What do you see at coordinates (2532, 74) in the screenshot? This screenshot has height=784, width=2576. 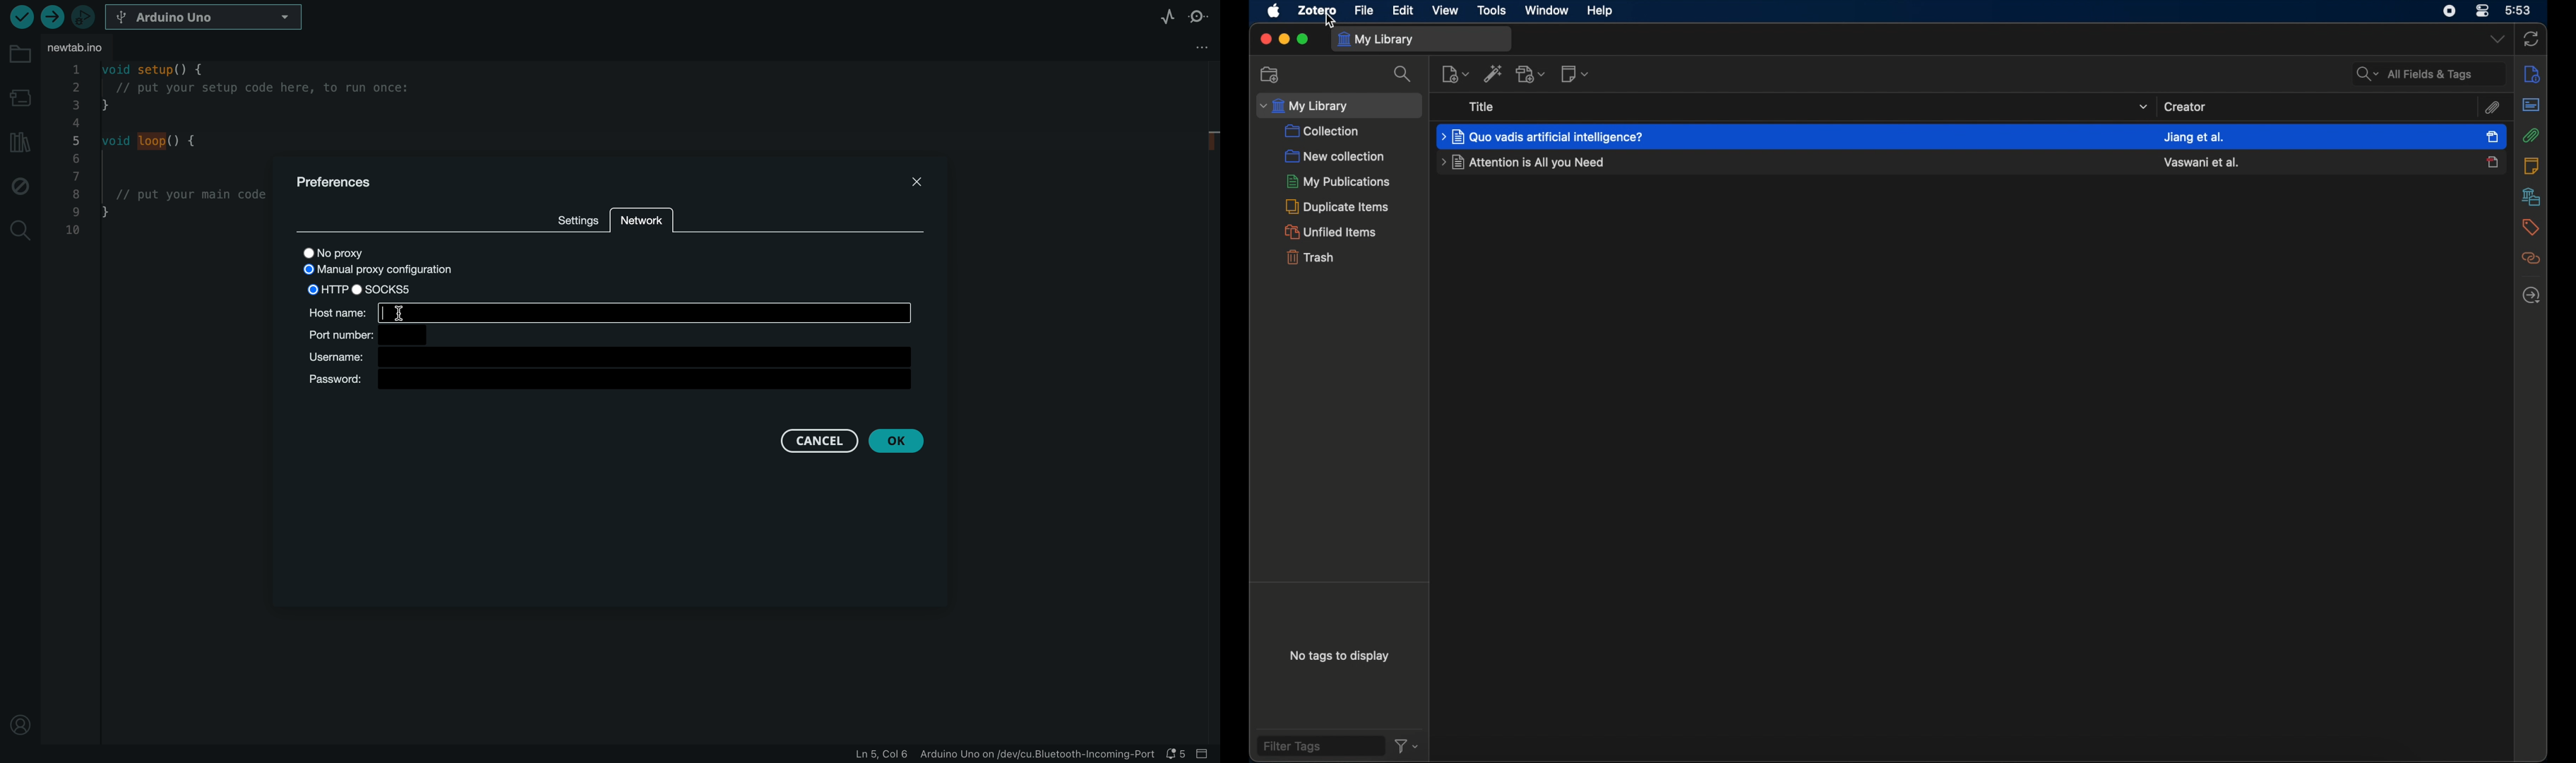 I see `info` at bounding box center [2532, 74].